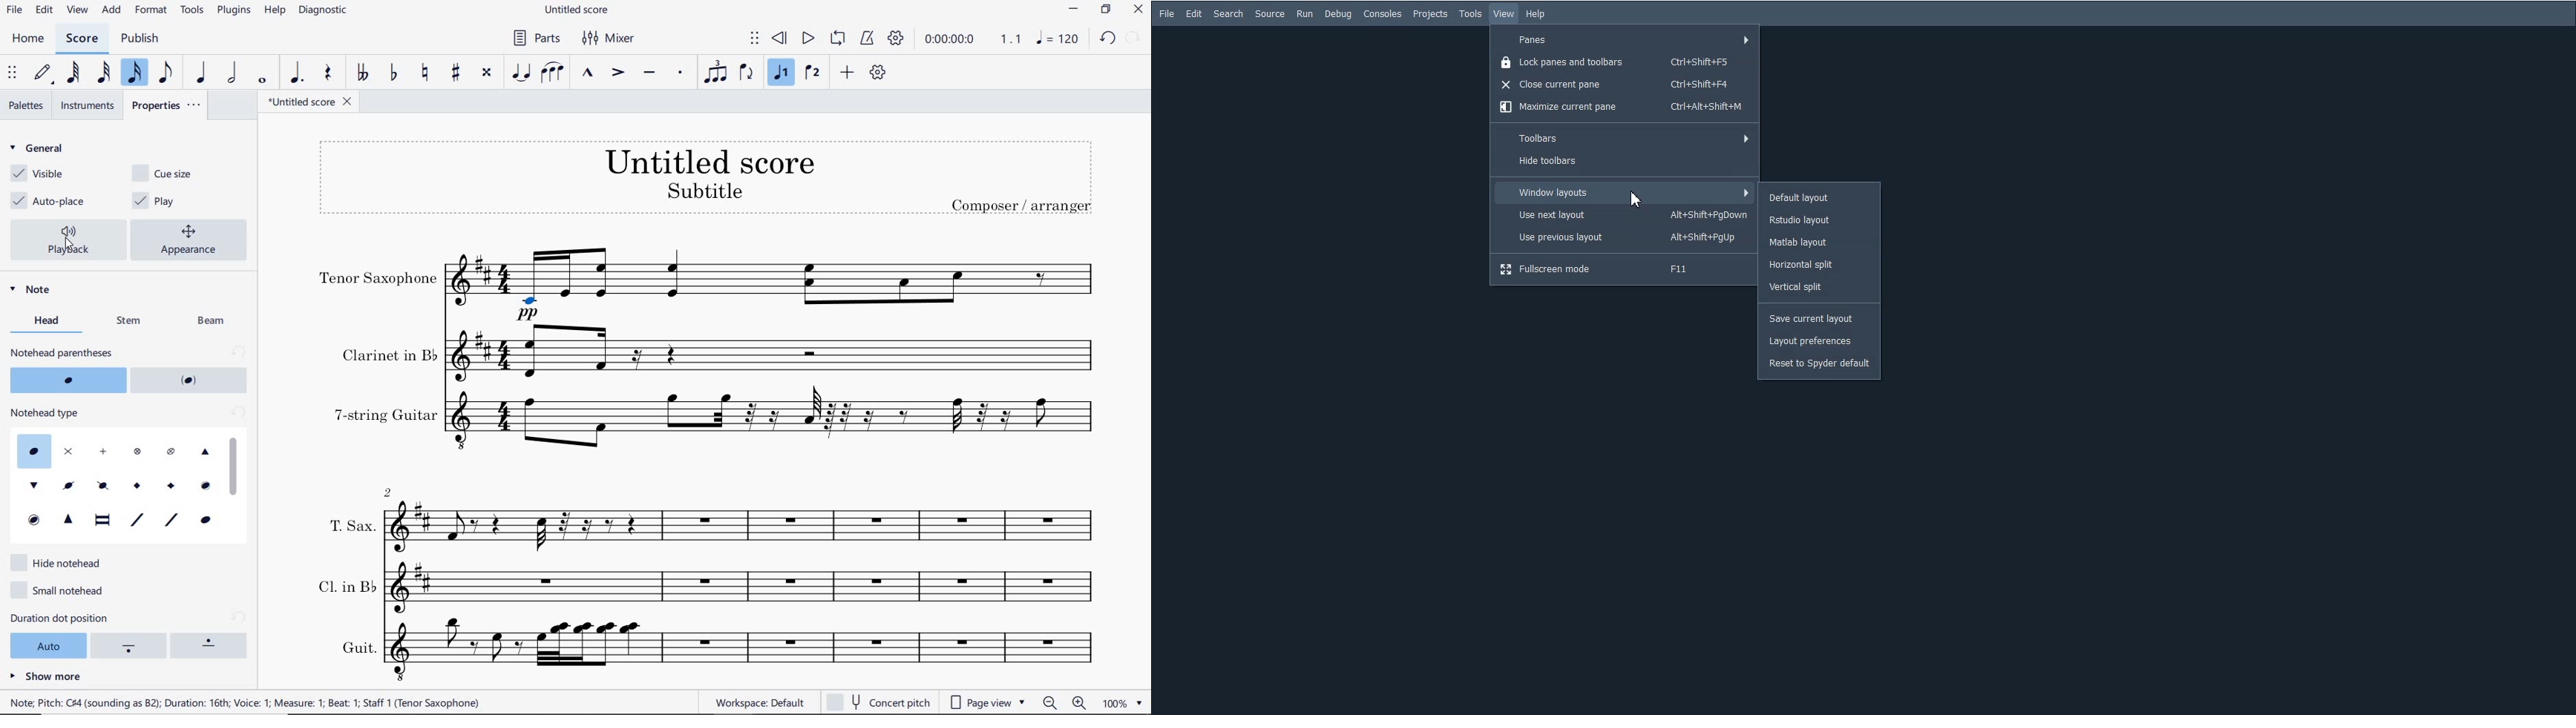 The width and height of the screenshot is (2576, 728). I want to click on TOGGLE DOUBLE-SHARP, so click(488, 74).